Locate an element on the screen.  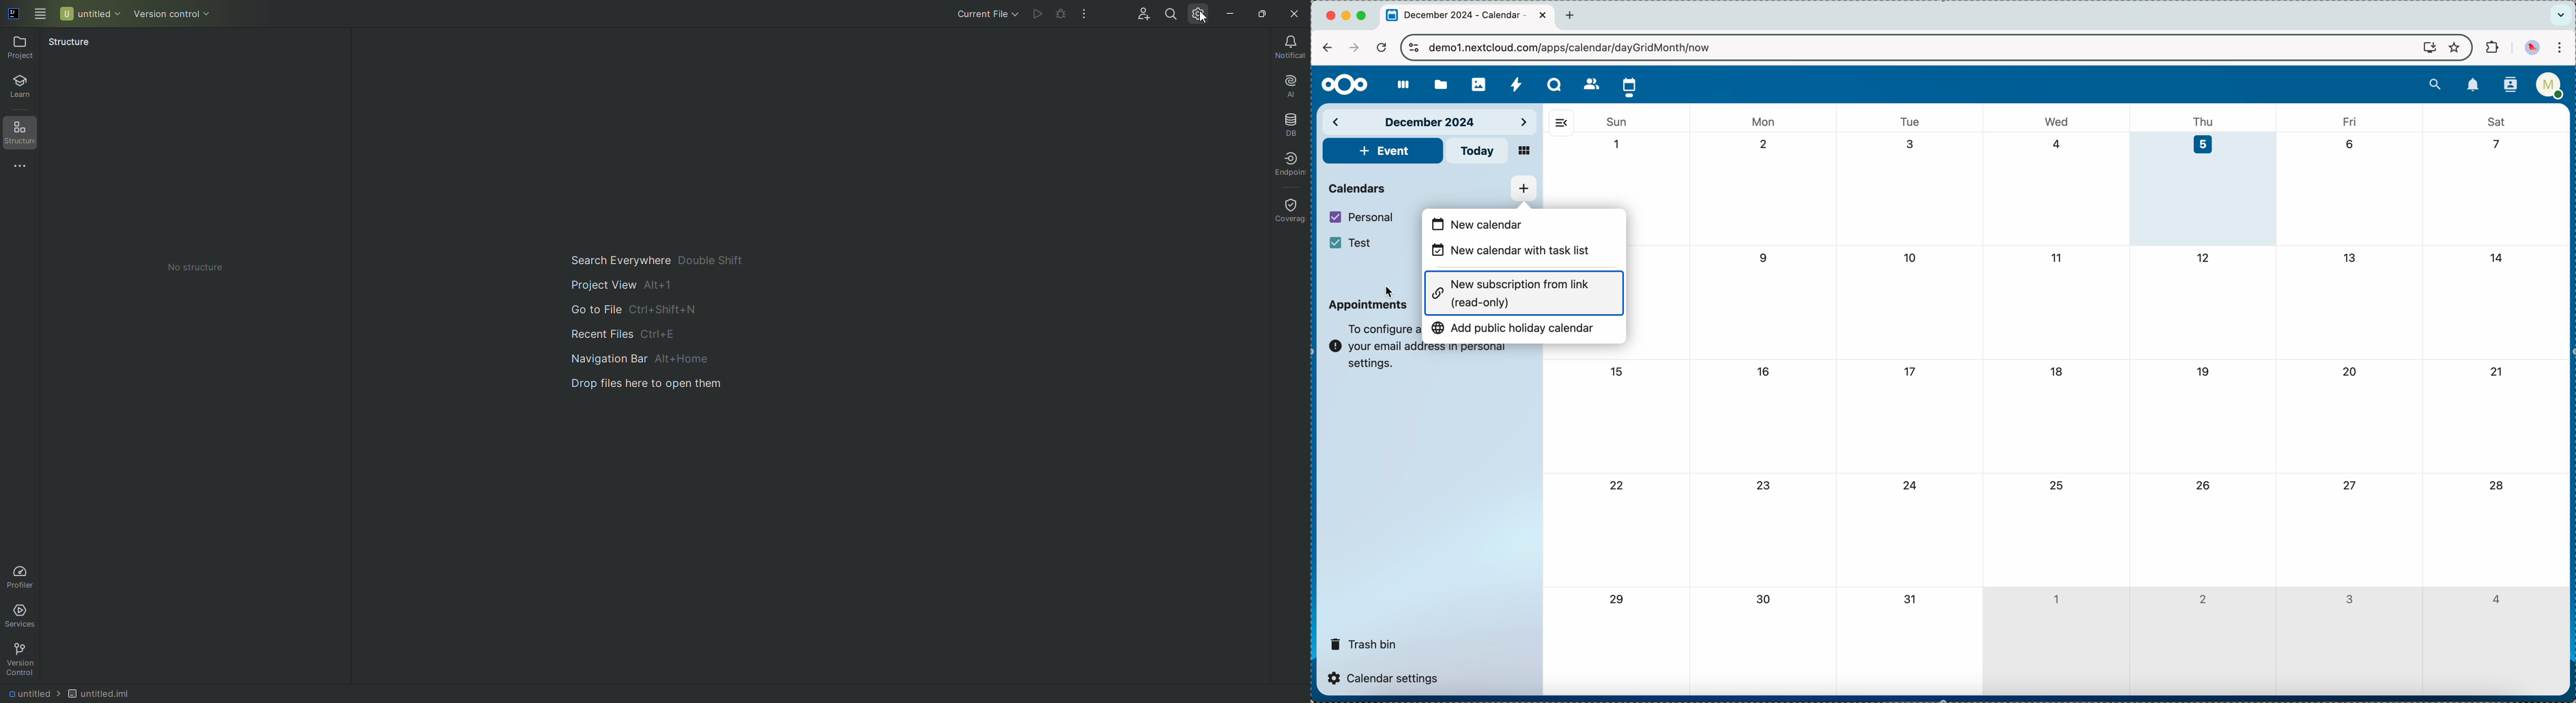
sat is located at coordinates (2497, 121).